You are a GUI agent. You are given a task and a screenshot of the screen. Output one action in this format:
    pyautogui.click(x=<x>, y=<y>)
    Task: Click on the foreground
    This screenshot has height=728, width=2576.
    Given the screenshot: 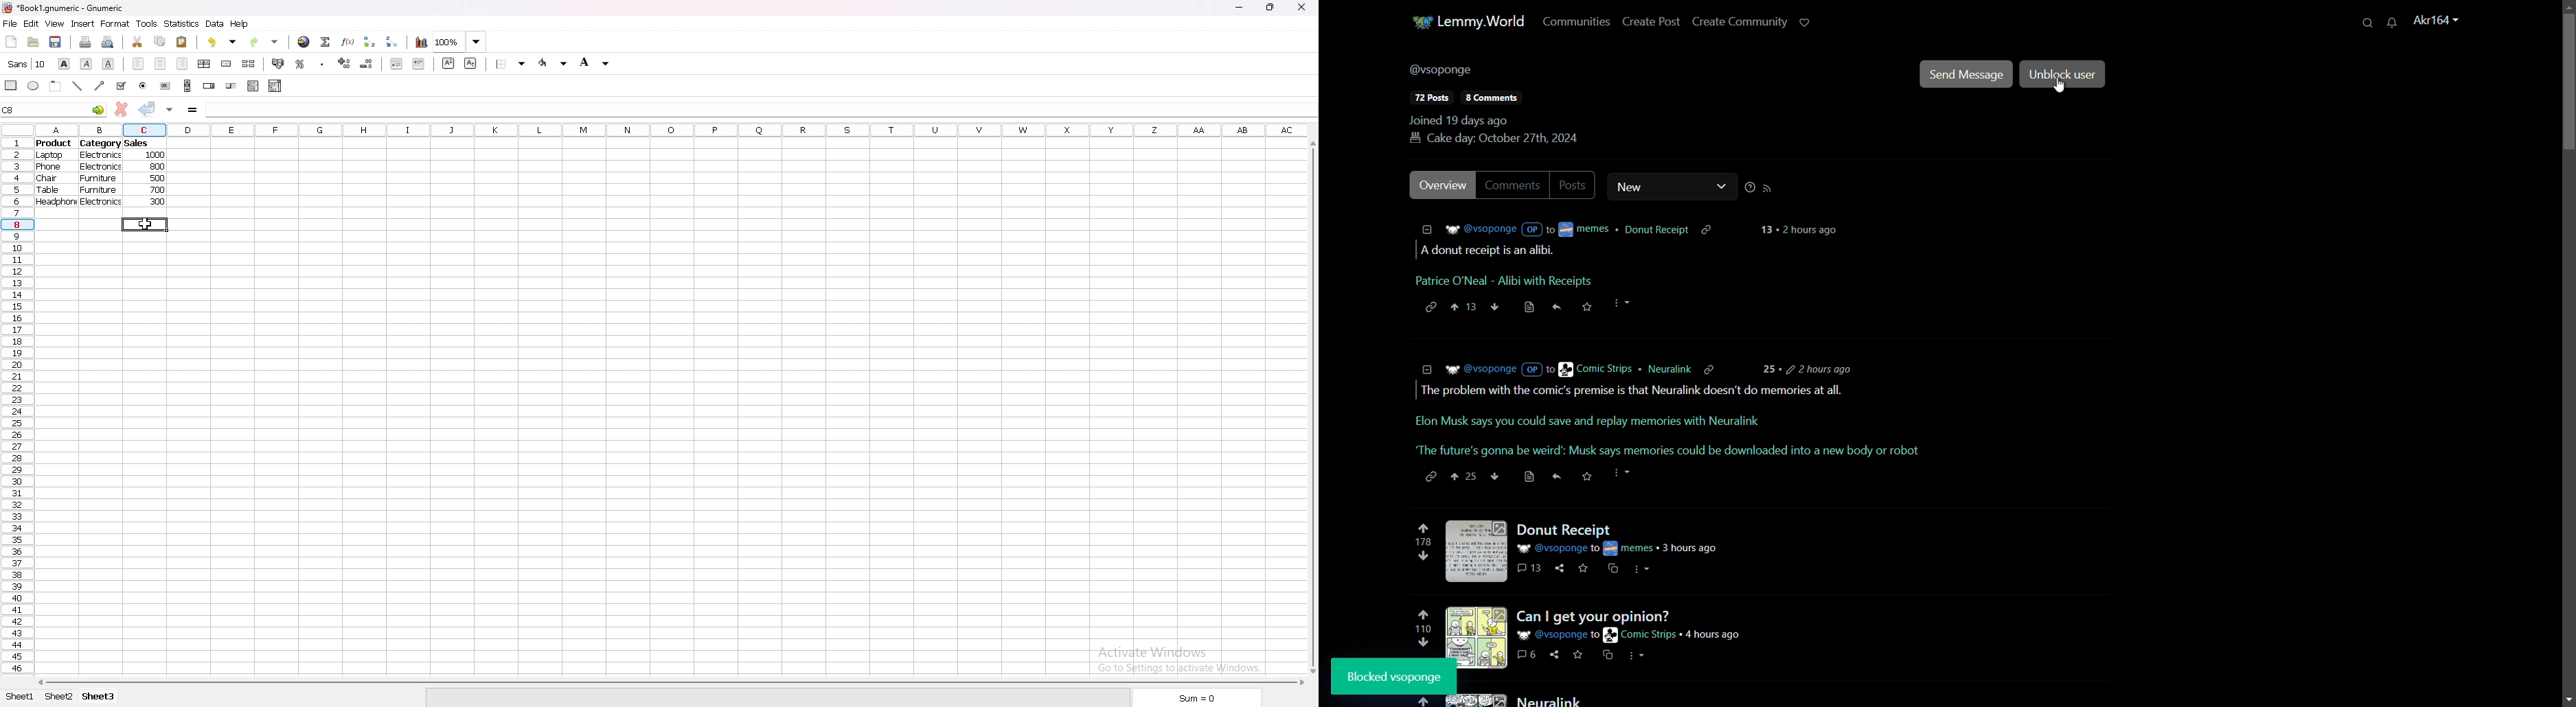 What is the action you would take?
    pyautogui.click(x=555, y=63)
    